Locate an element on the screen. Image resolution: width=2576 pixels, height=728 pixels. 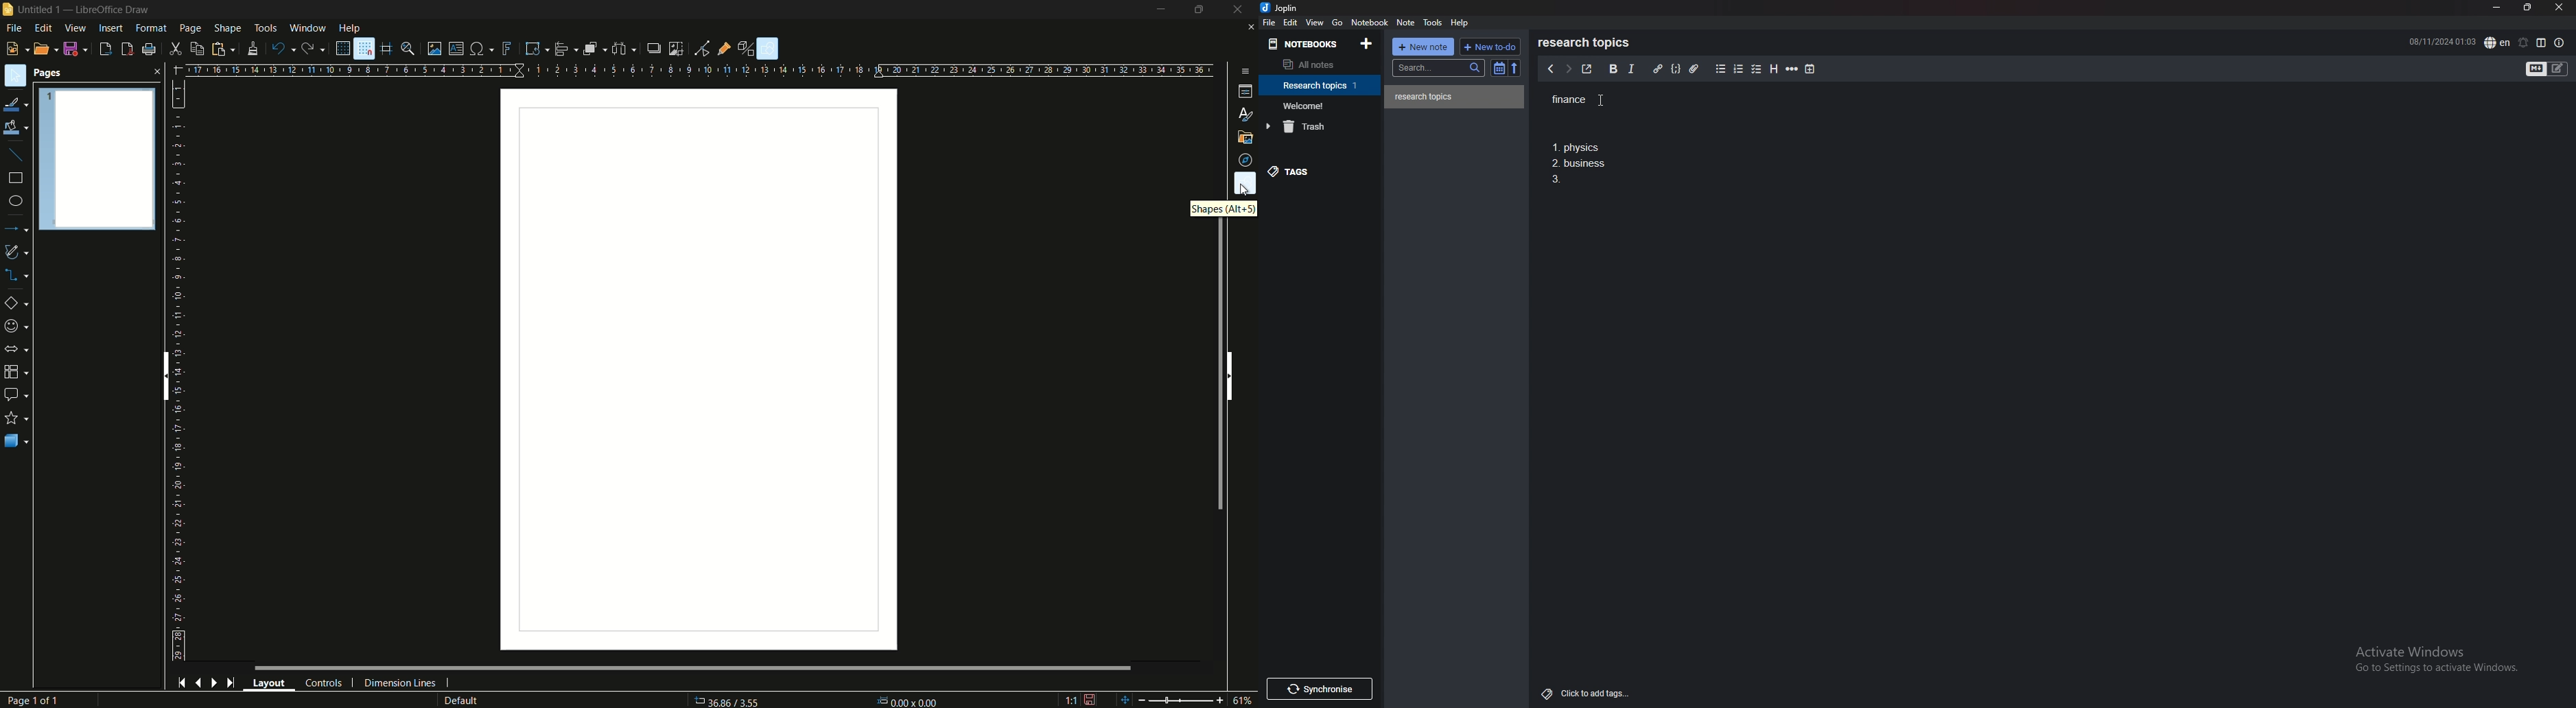
cut is located at coordinates (178, 49).